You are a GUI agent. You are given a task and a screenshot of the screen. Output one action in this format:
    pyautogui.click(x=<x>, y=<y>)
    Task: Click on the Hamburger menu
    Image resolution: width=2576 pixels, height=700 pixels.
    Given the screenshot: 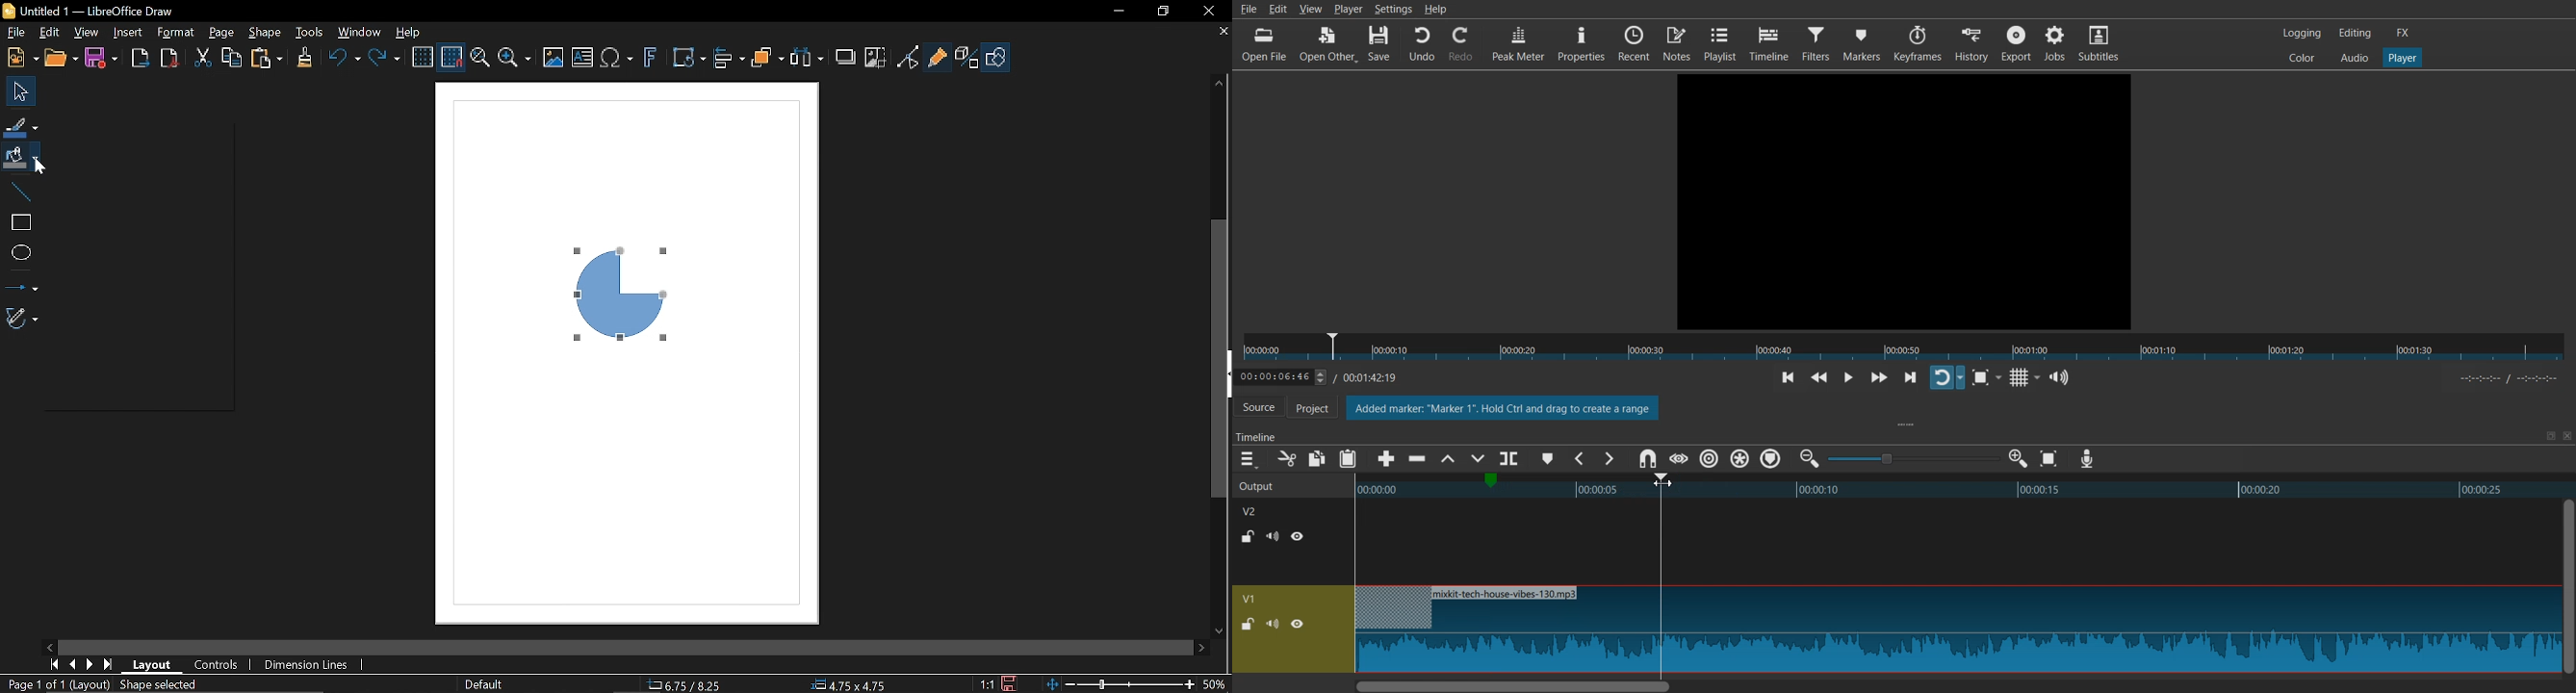 What is the action you would take?
    pyautogui.click(x=1248, y=459)
    